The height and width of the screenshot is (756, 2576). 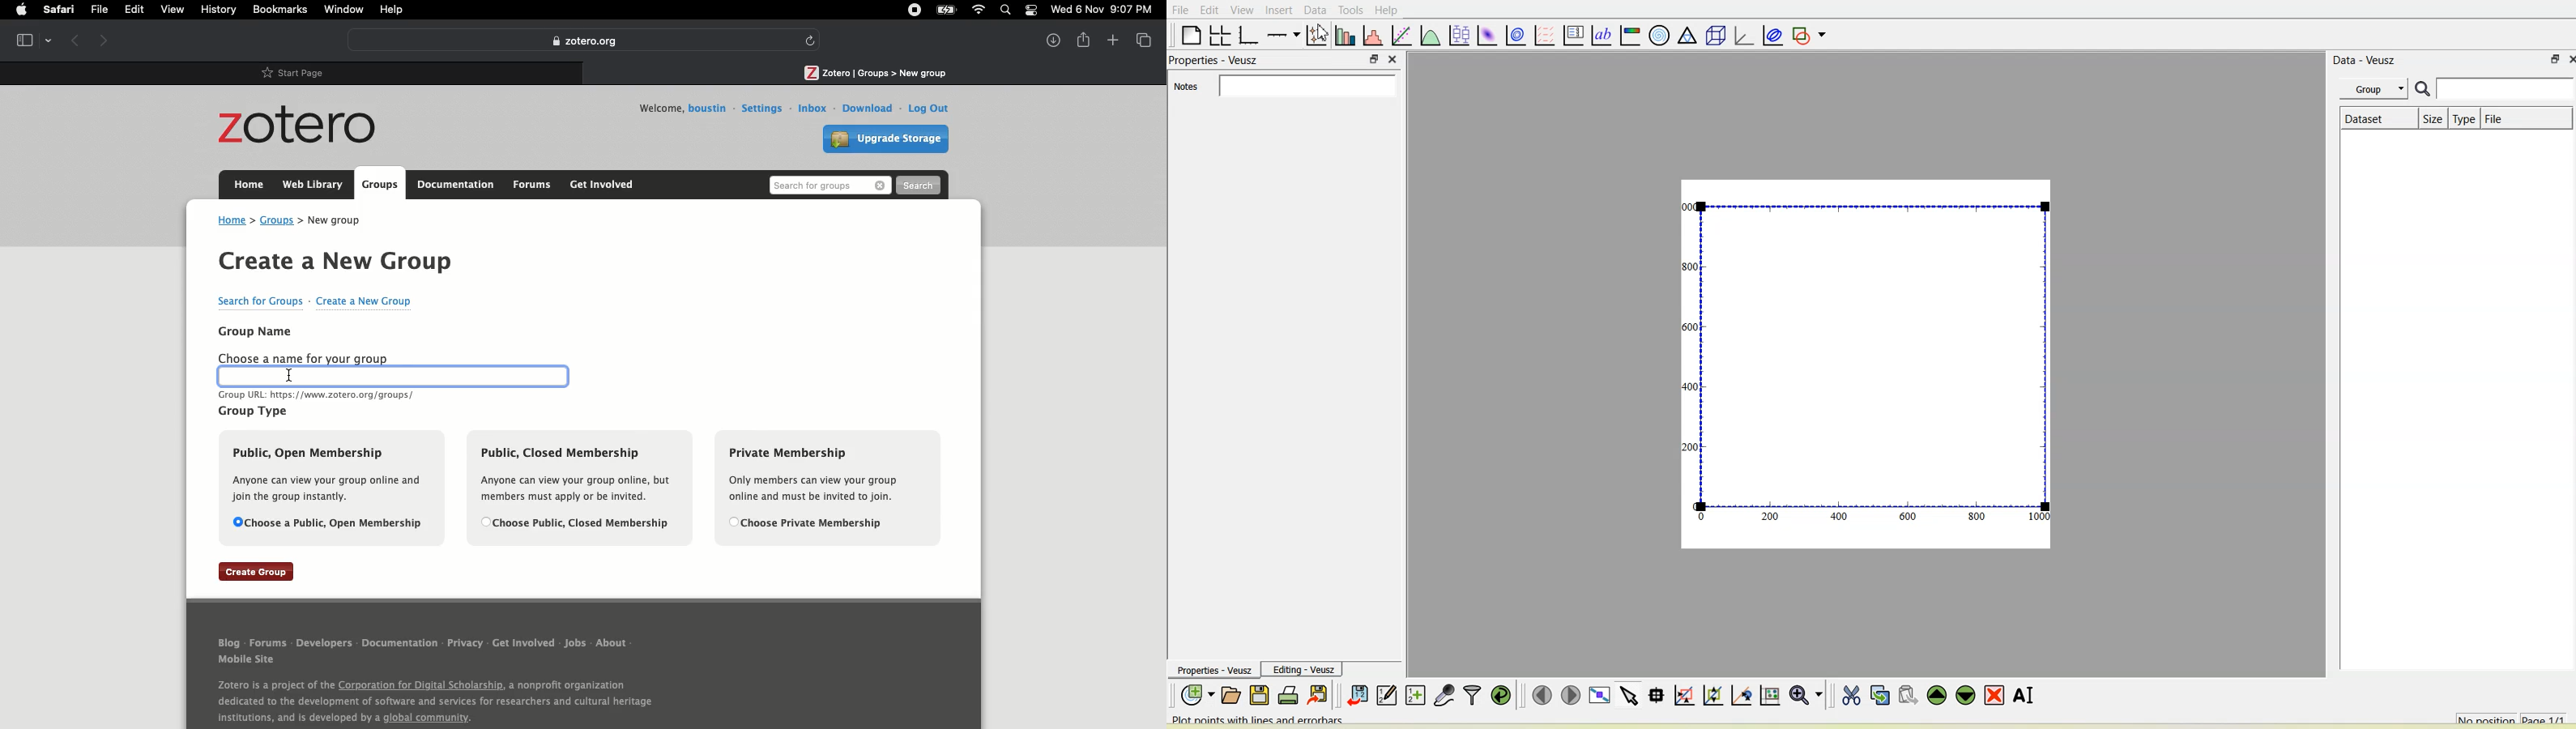 What do you see at coordinates (255, 330) in the screenshot?
I see `Group name` at bounding box center [255, 330].